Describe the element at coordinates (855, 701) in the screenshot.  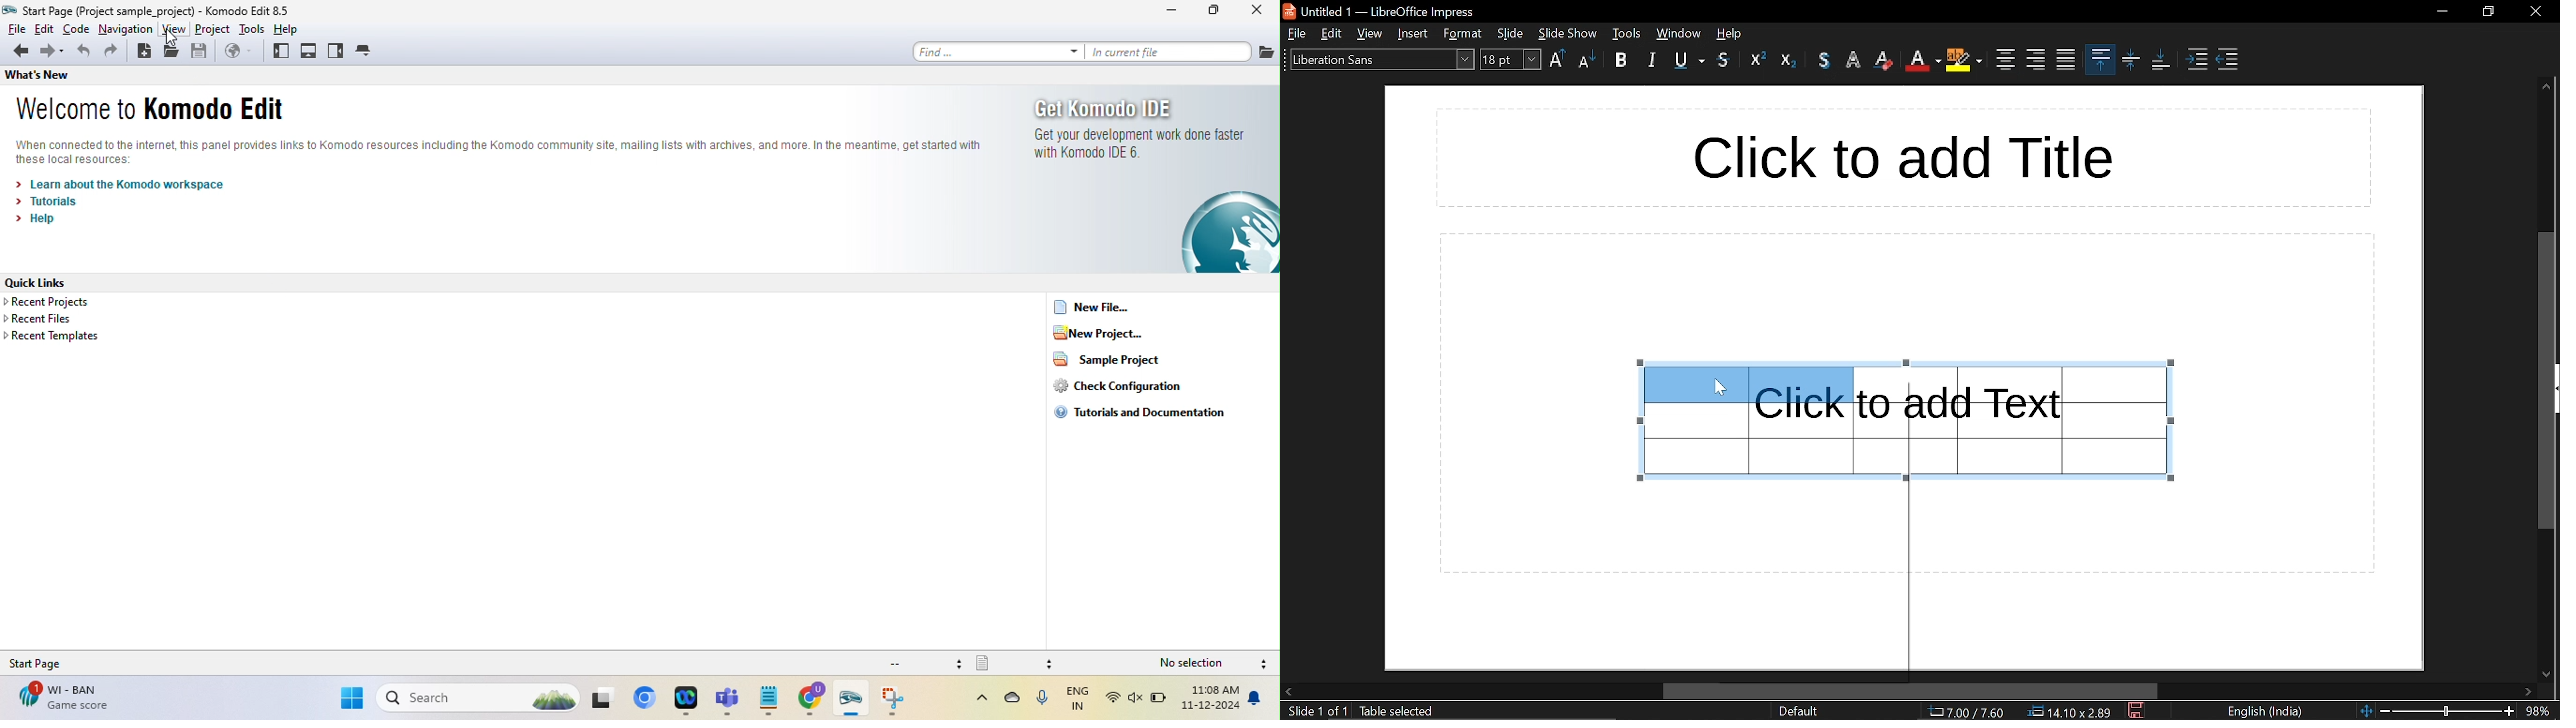
I see `apps on taskbar` at that location.